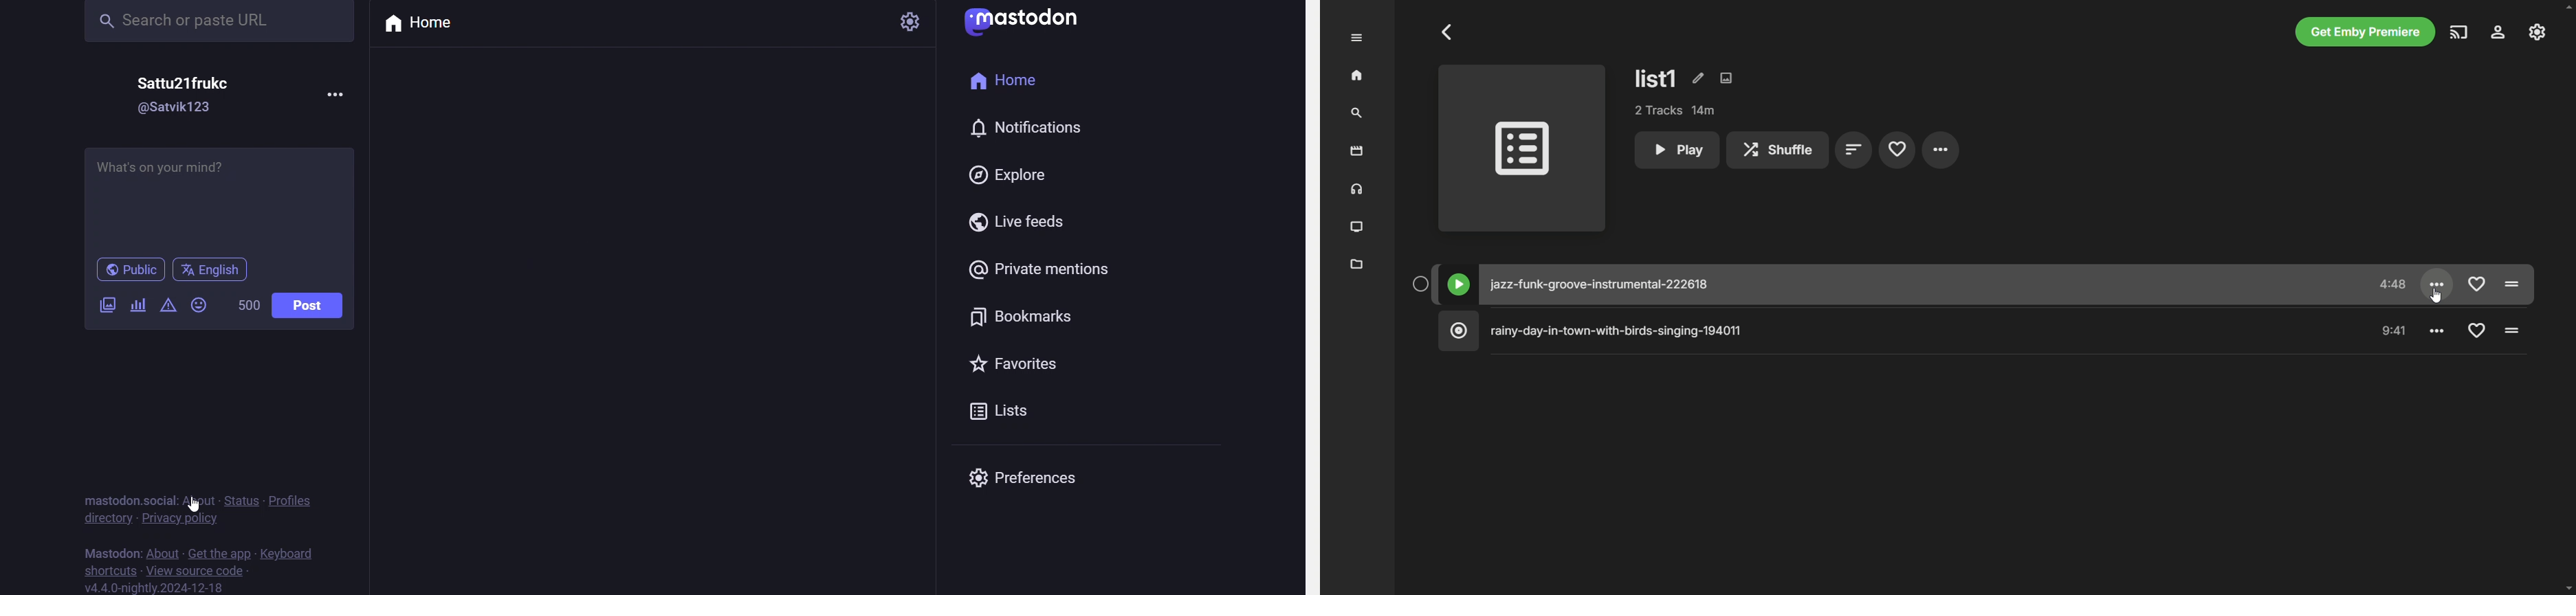 This screenshot has height=616, width=2576. Describe the element at coordinates (294, 553) in the screenshot. I see `keyboard` at that location.